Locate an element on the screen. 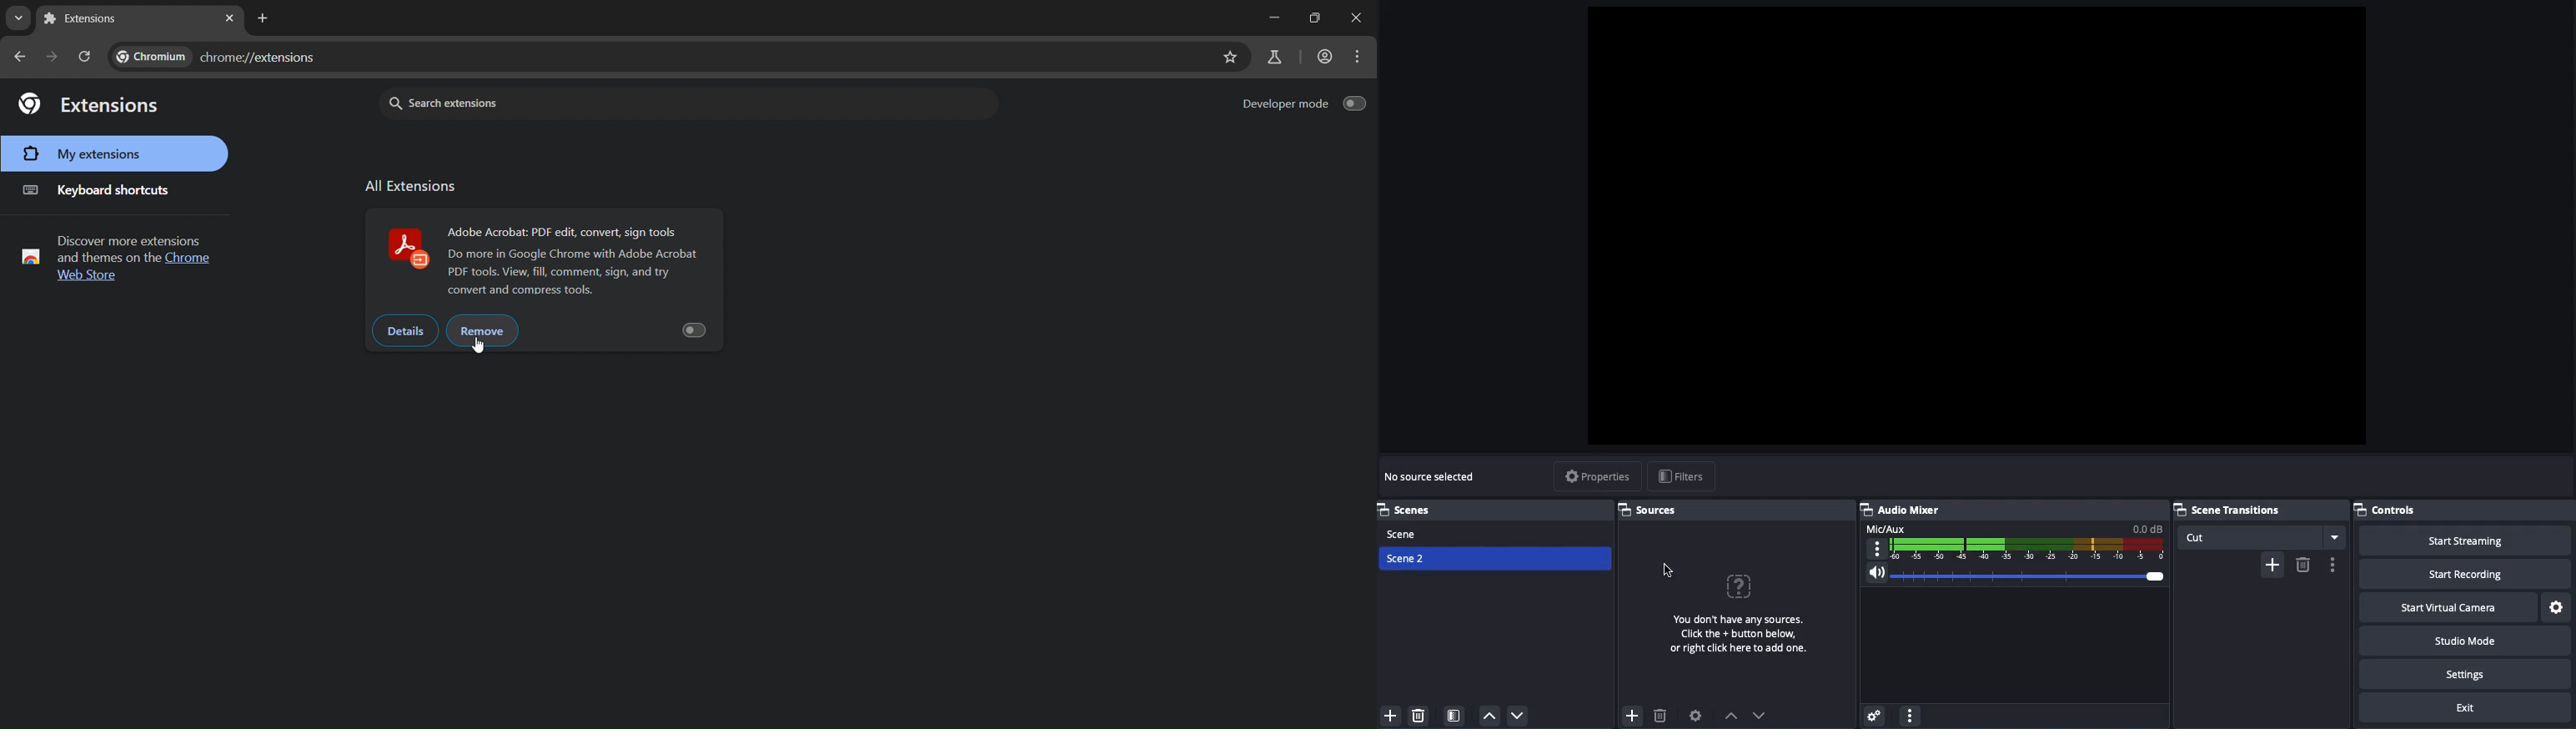 The height and width of the screenshot is (756, 2576). add is located at coordinates (1628, 714).